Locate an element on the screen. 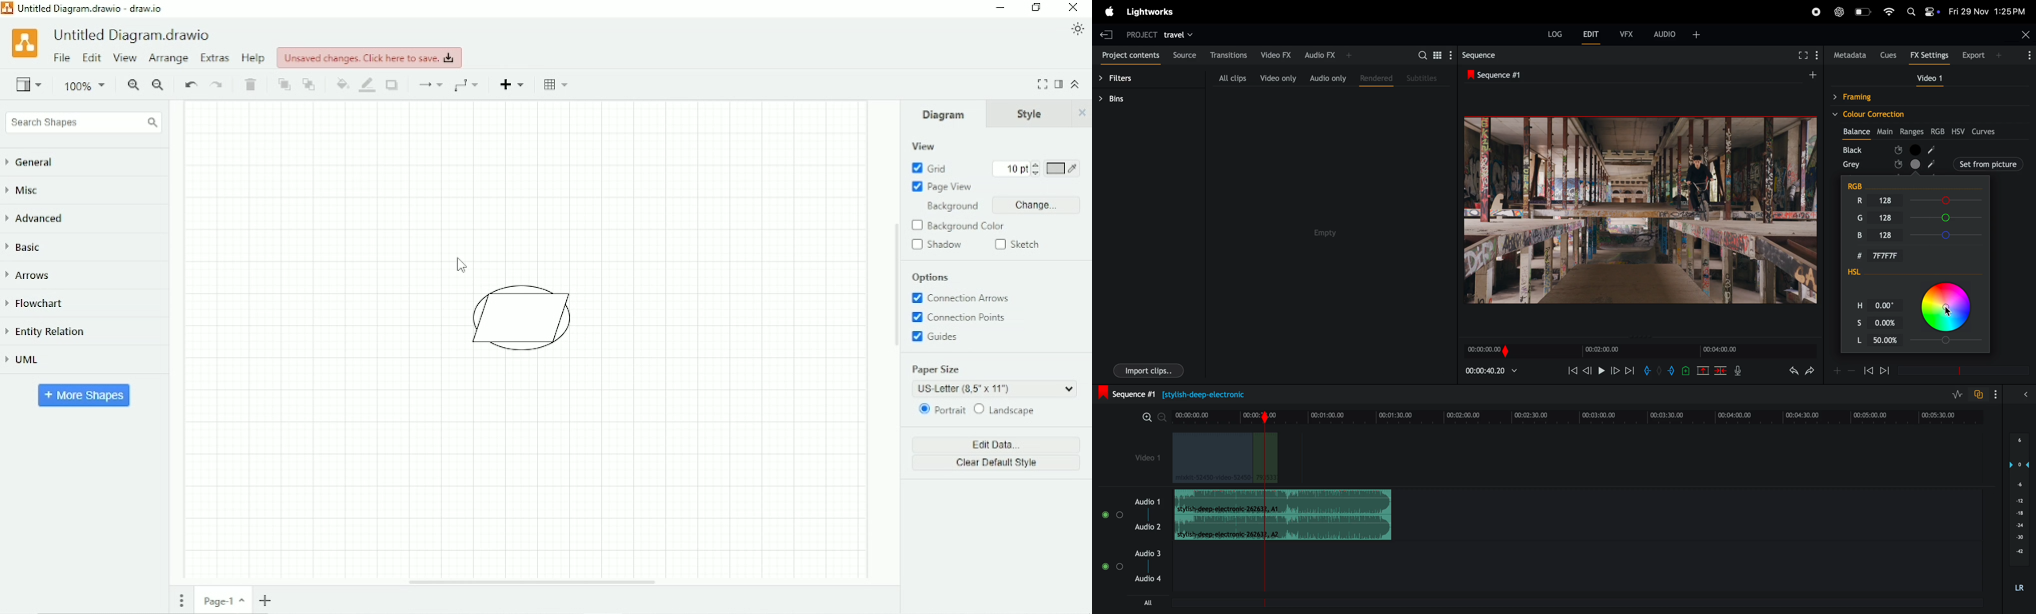  add in mark is located at coordinates (1647, 371).